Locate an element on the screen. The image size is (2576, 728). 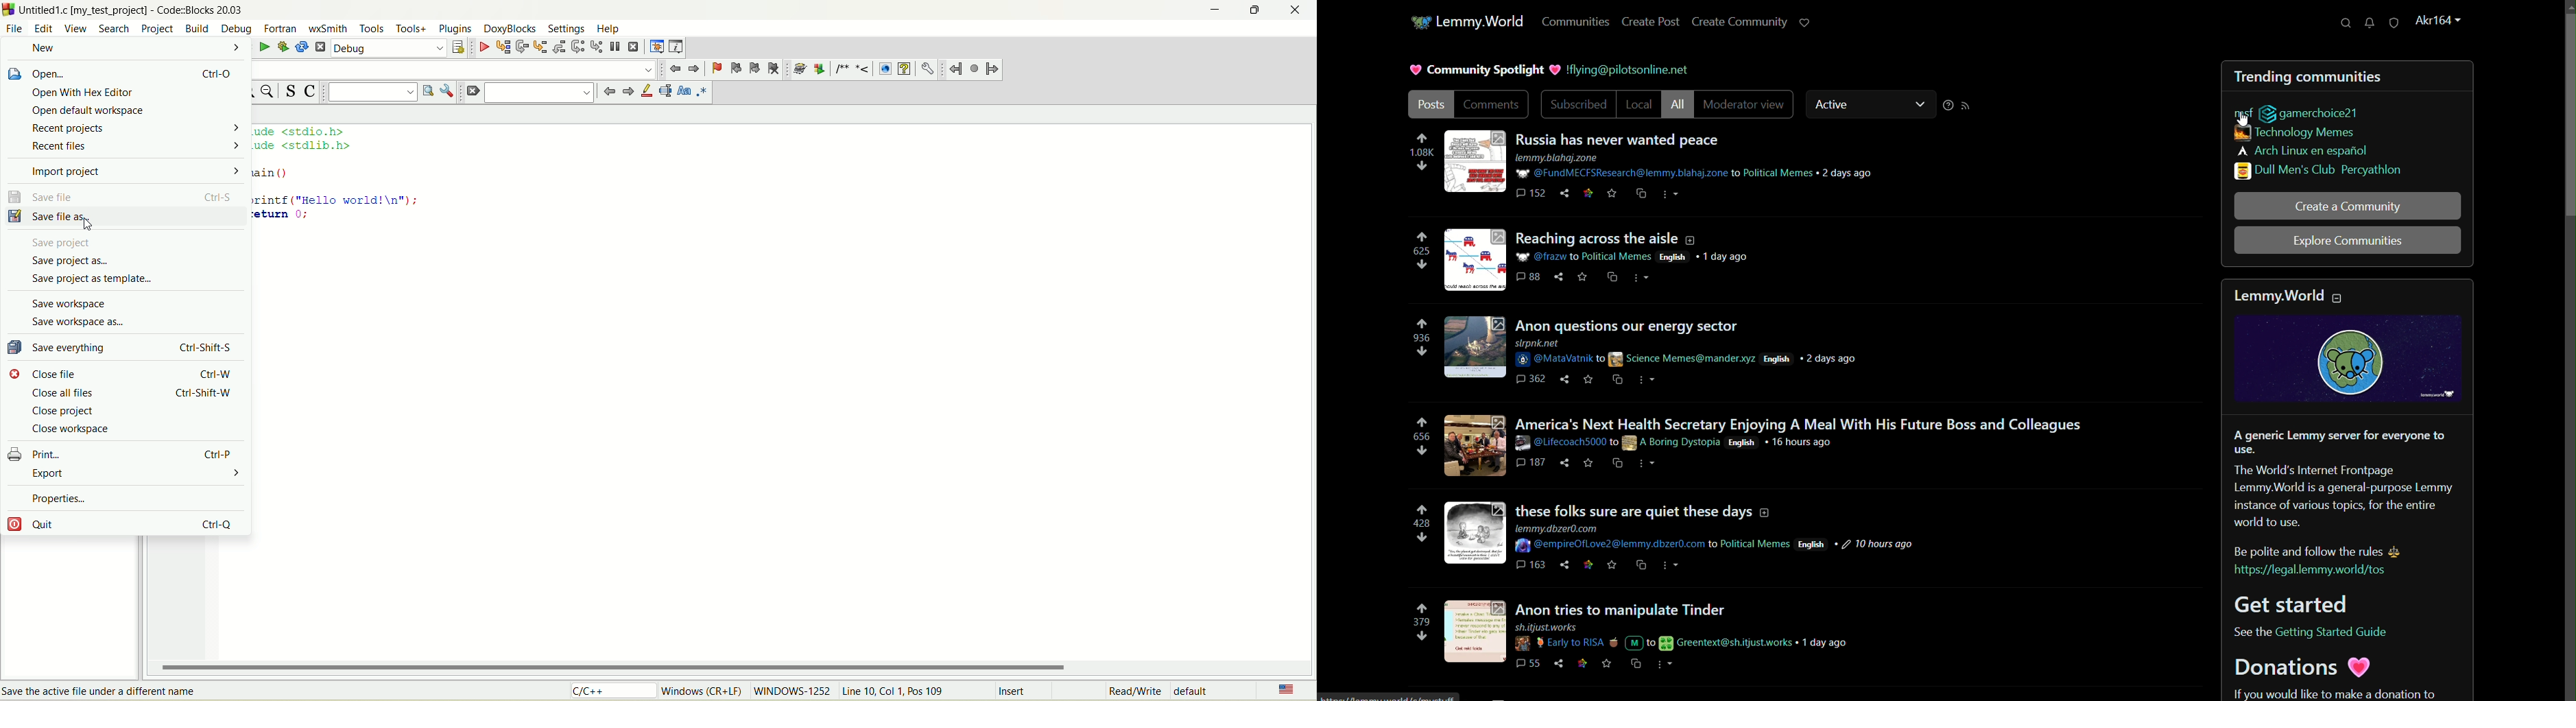
cs is located at coordinates (1612, 276).